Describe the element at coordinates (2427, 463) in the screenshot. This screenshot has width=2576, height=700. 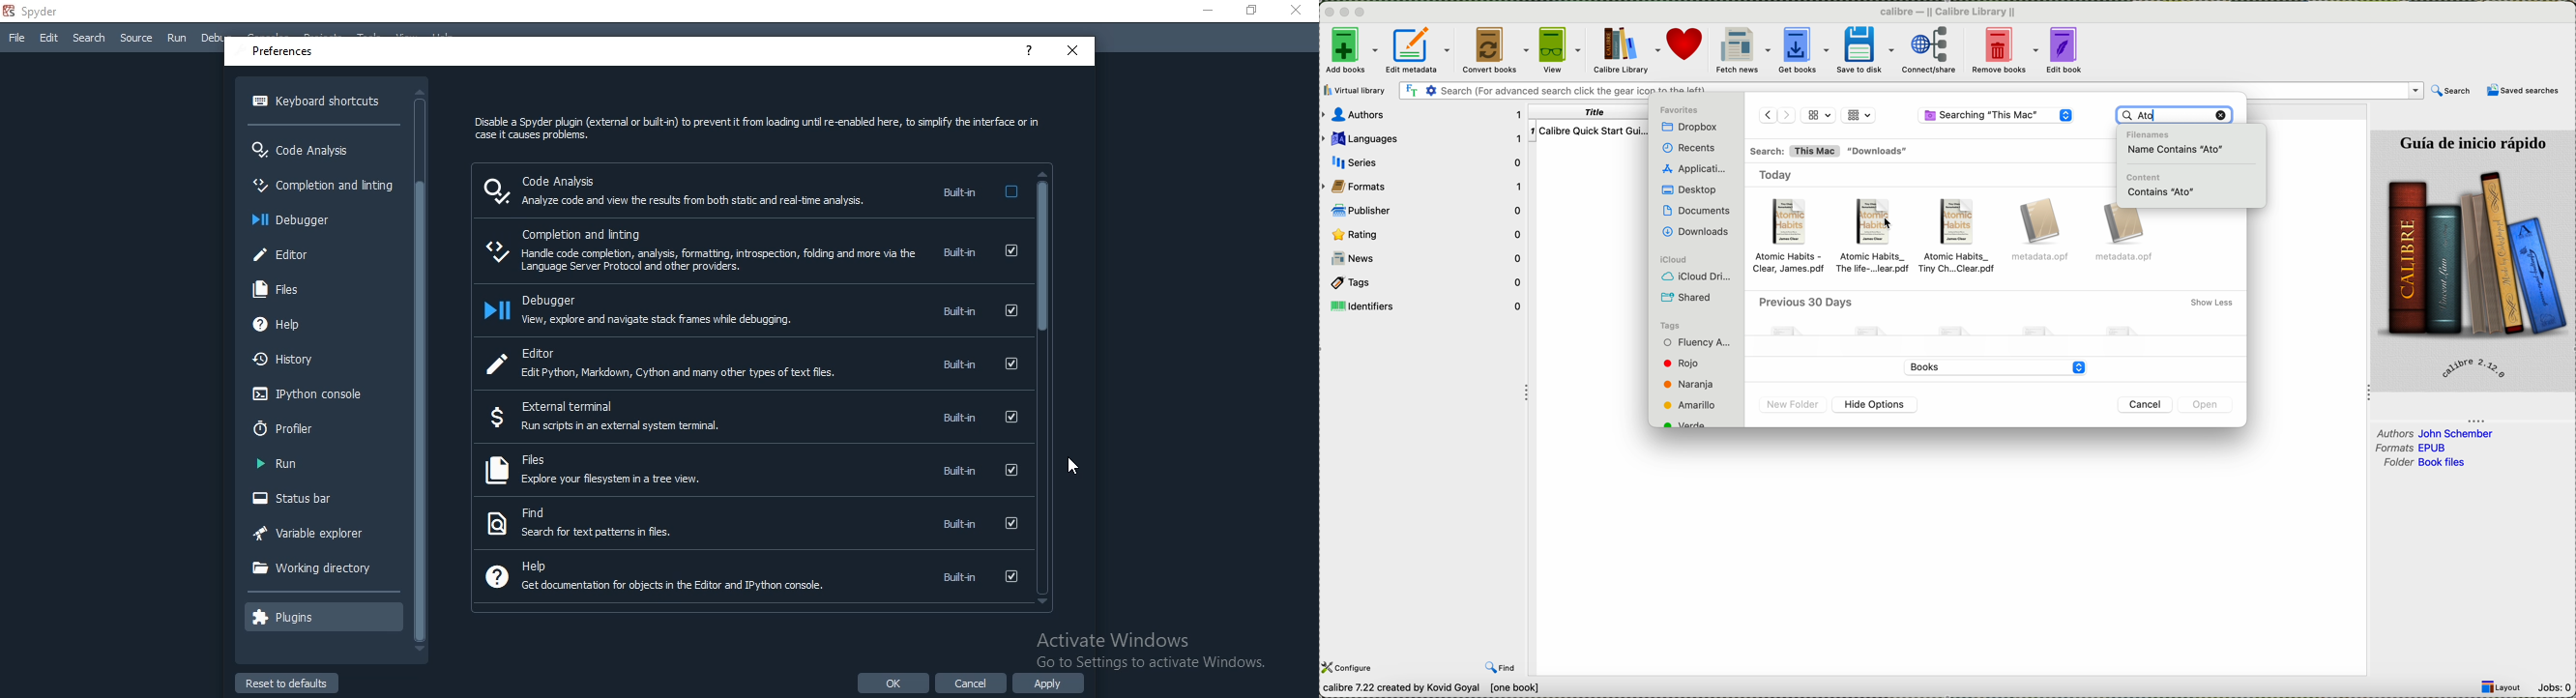
I see `folder` at that location.